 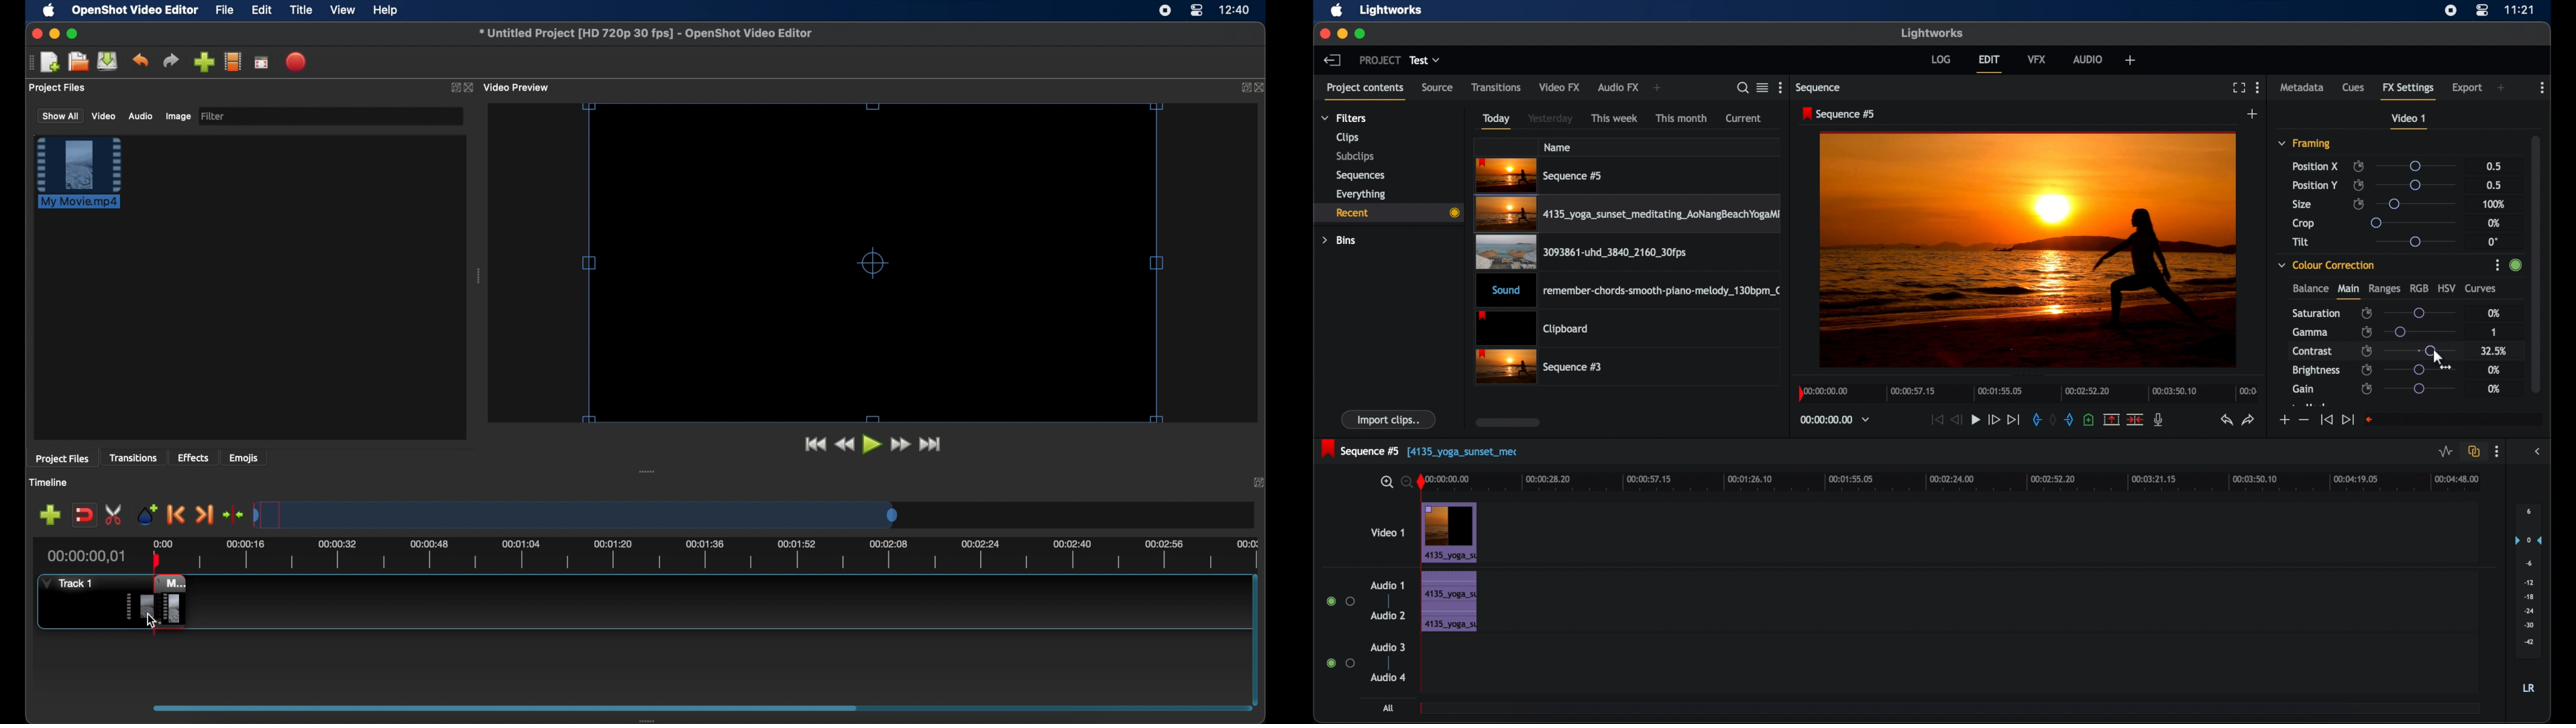 What do you see at coordinates (2225, 420) in the screenshot?
I see `undo` at bounding box center [2225, 420].